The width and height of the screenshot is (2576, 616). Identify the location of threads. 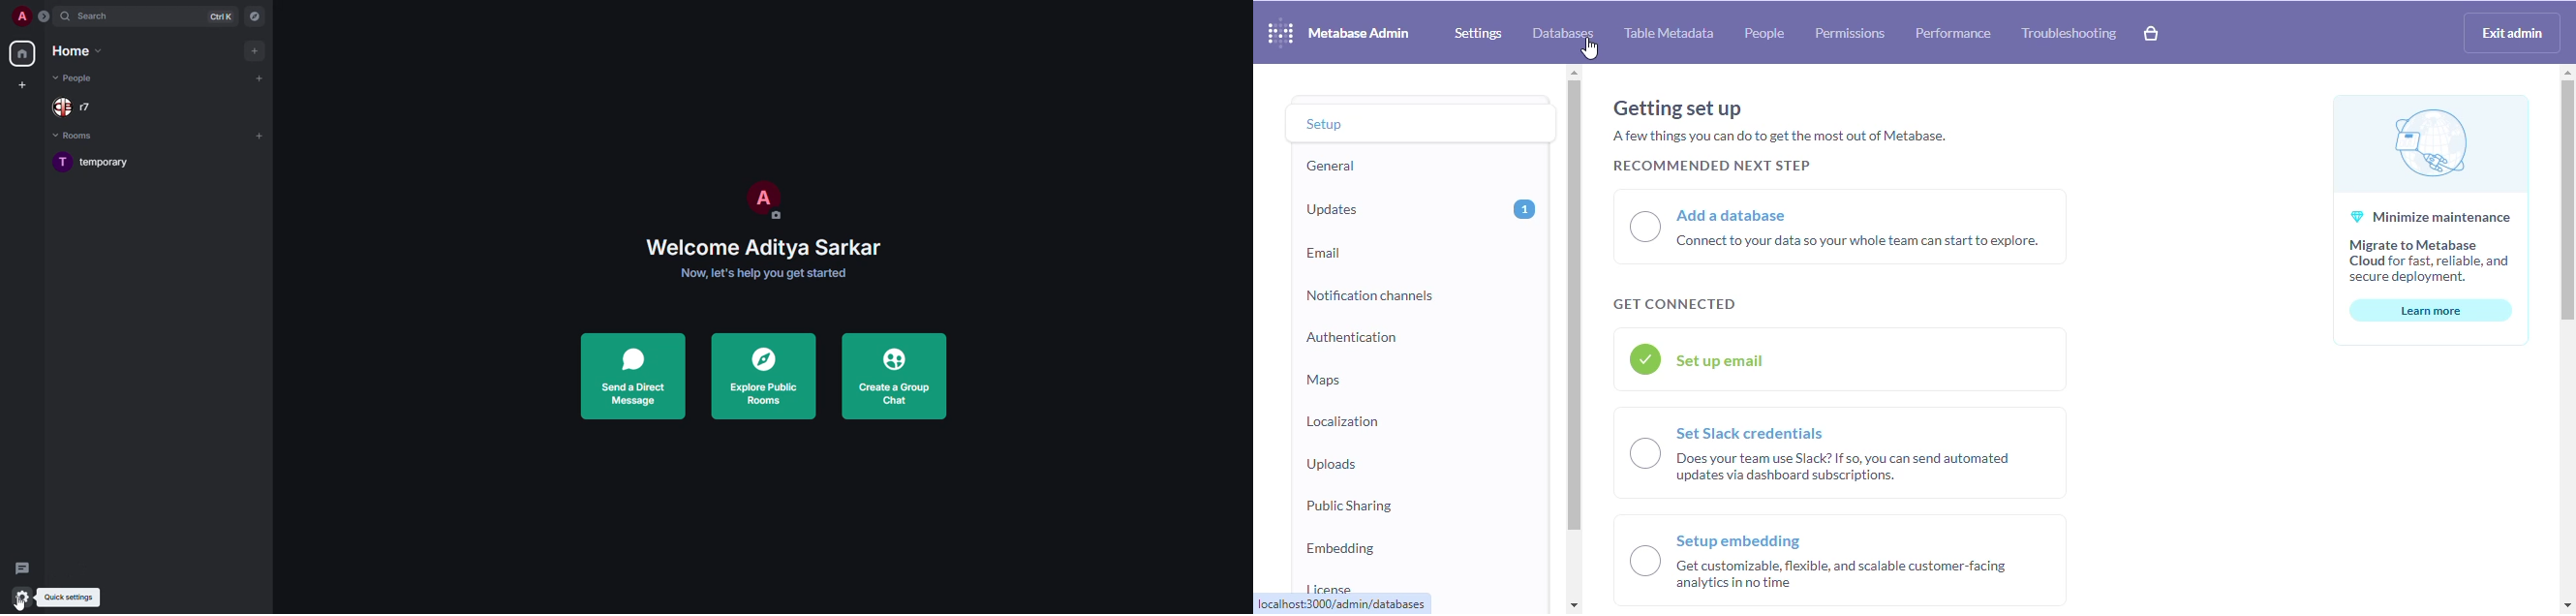
(24, 568).